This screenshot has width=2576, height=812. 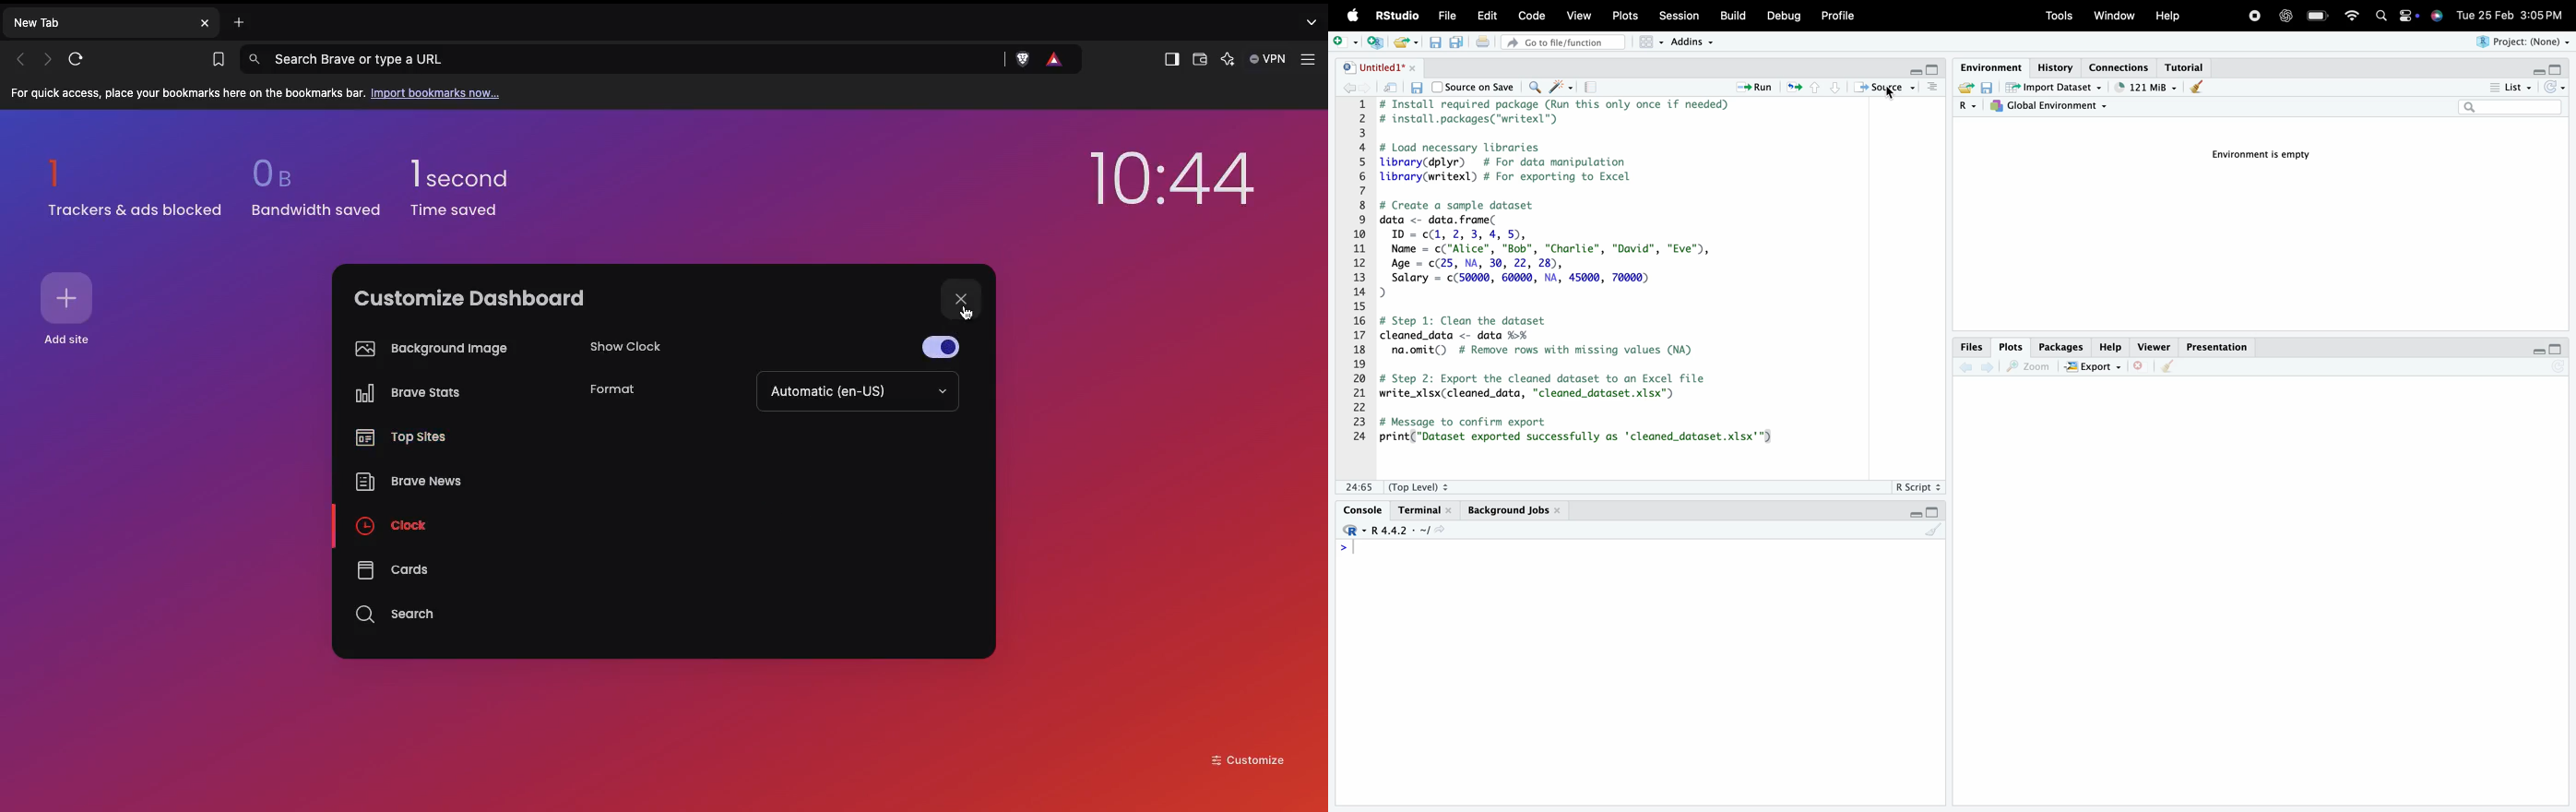 What do you see at coordinates (1889, 96) in the screenshot?
I see `Cursor` at bounding box center [1889, 96].